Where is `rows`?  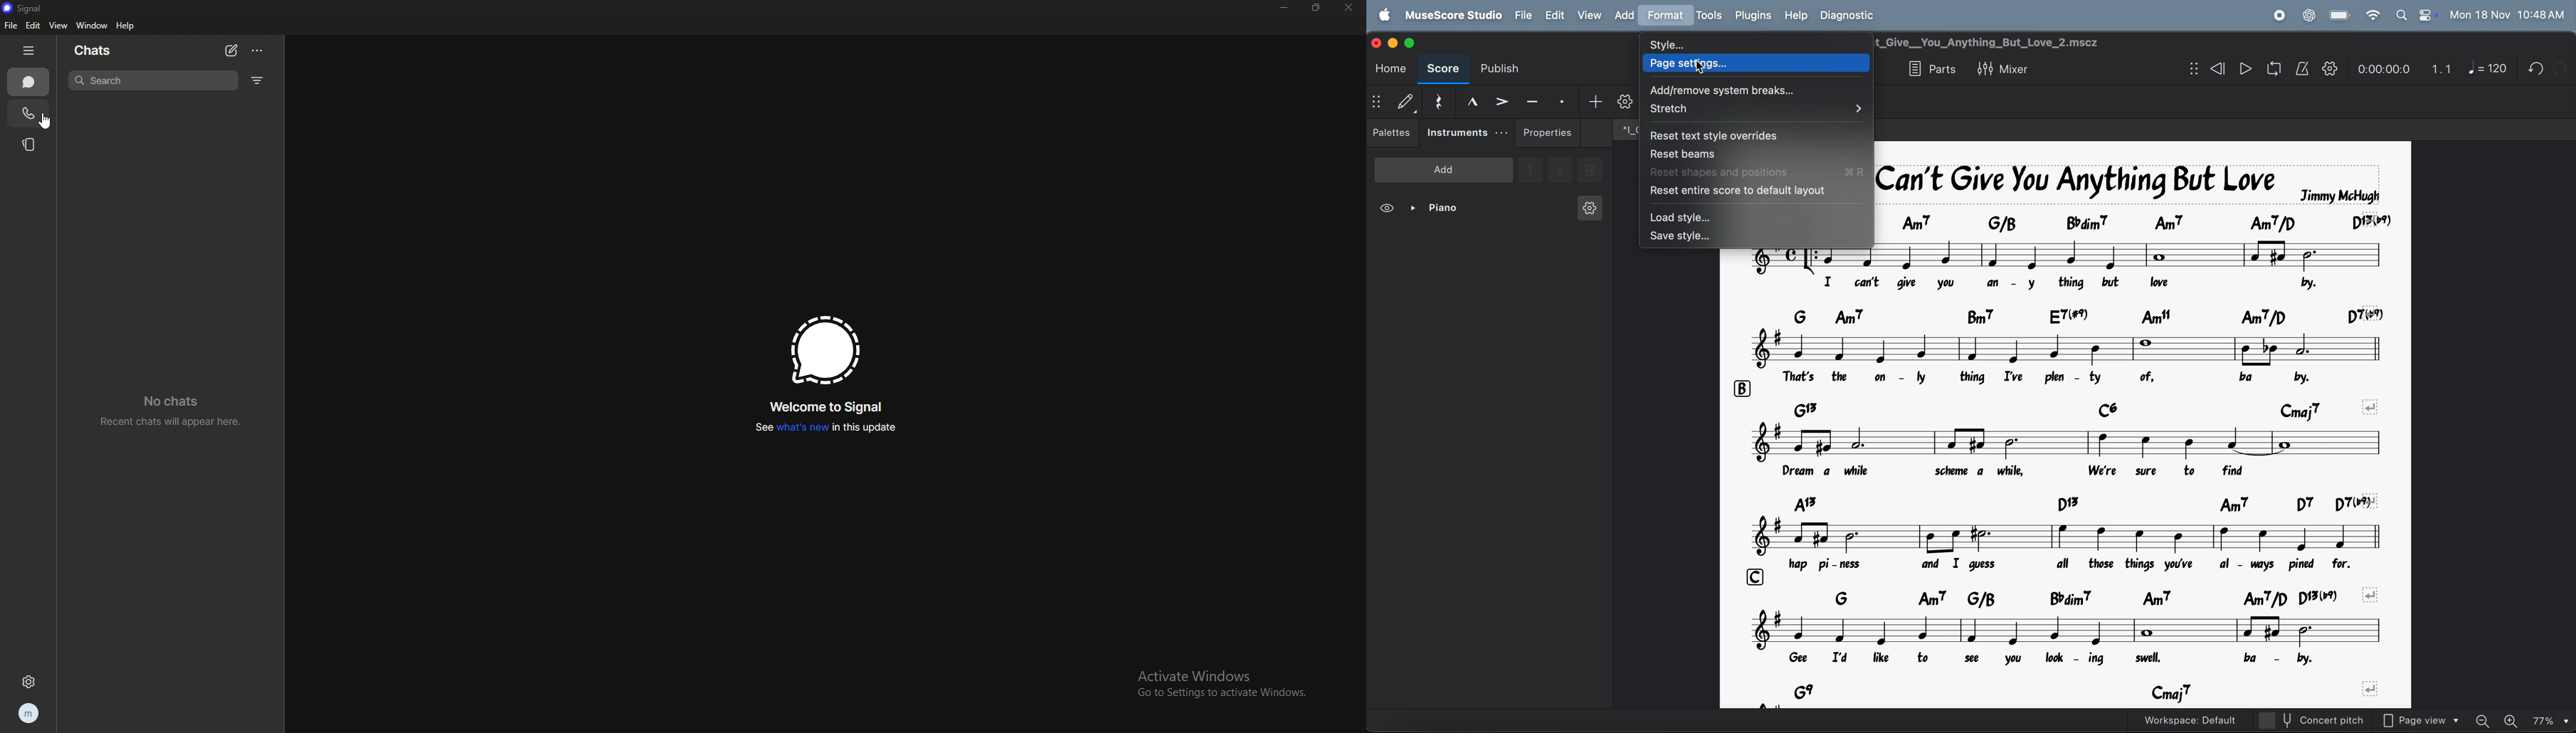
rows is located at coordinates (1757, 576).